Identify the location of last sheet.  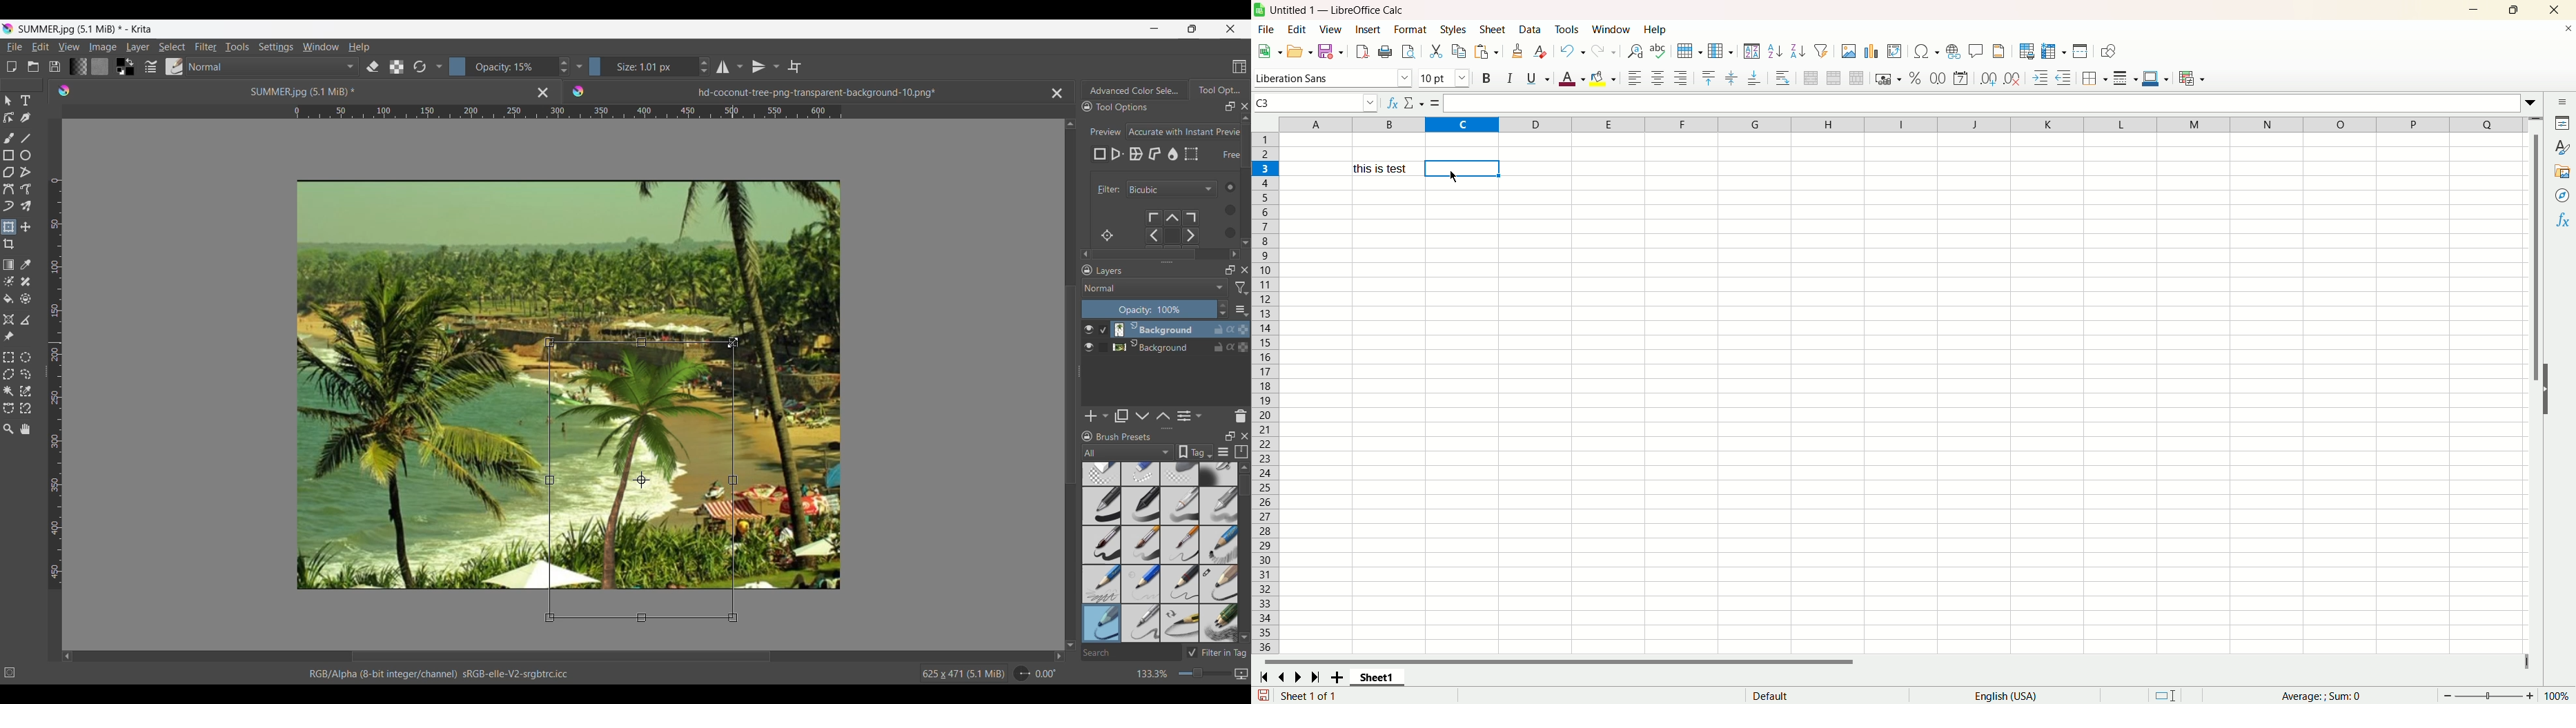
(1315, 677).